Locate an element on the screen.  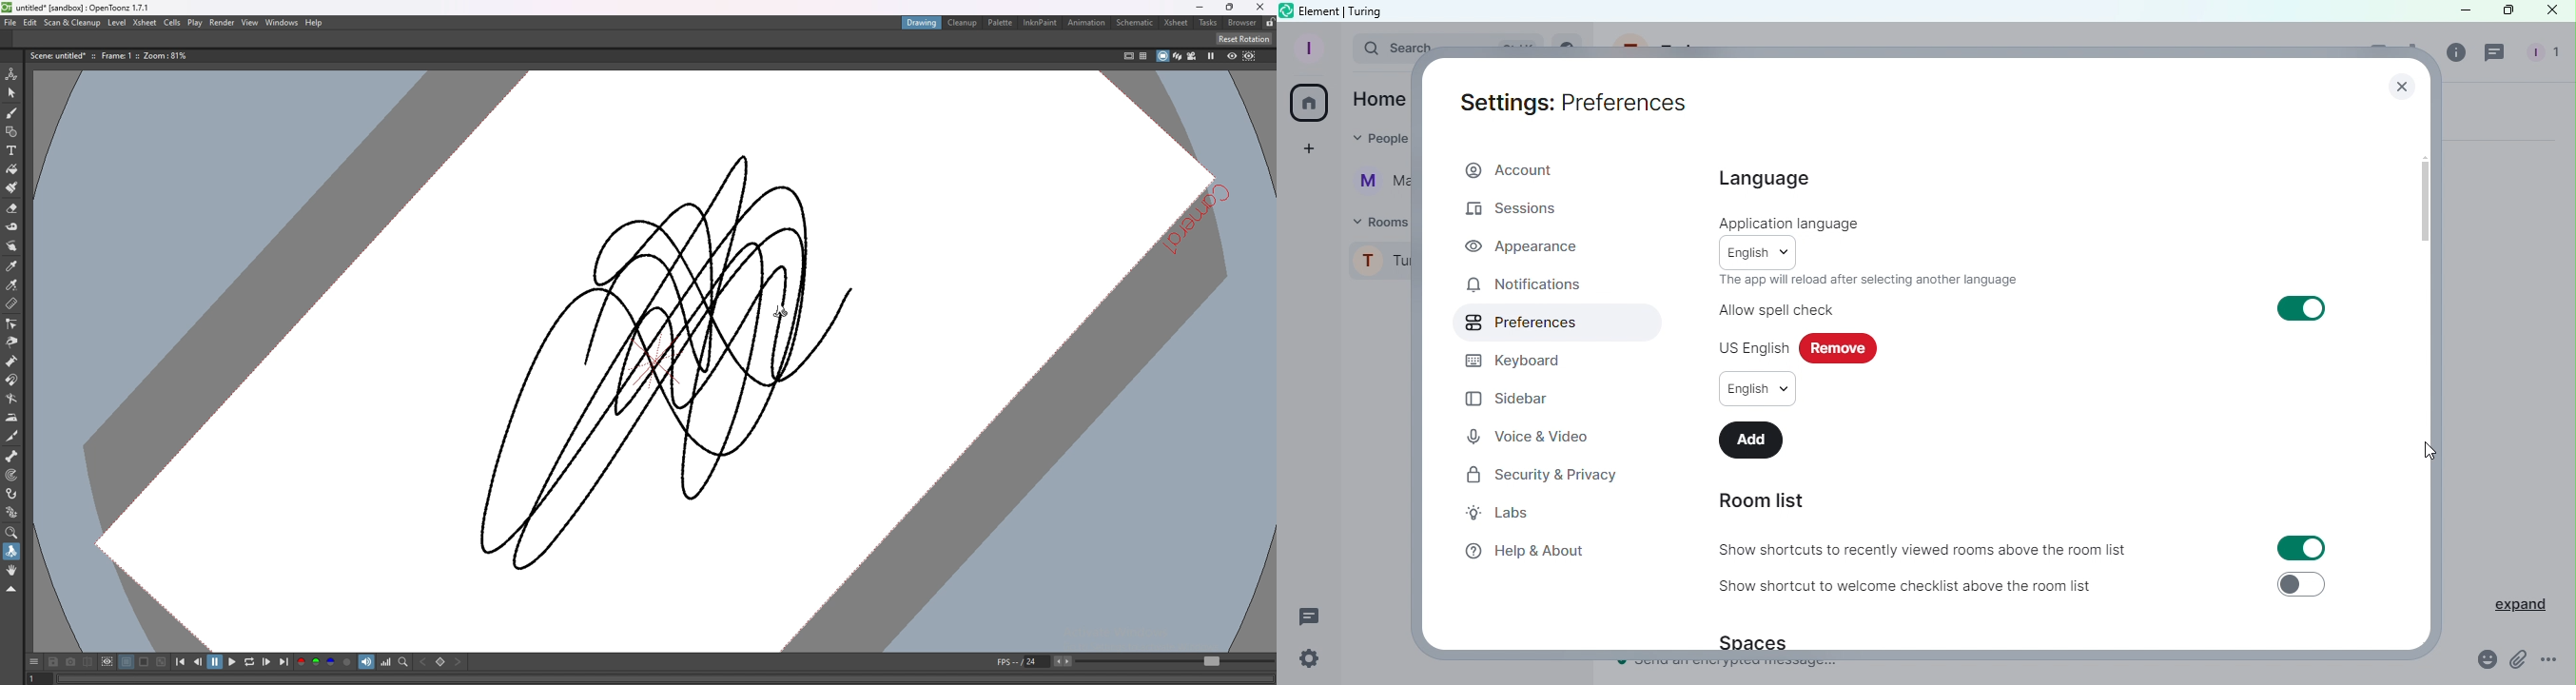
Home is located at coordinates (1311, 103).